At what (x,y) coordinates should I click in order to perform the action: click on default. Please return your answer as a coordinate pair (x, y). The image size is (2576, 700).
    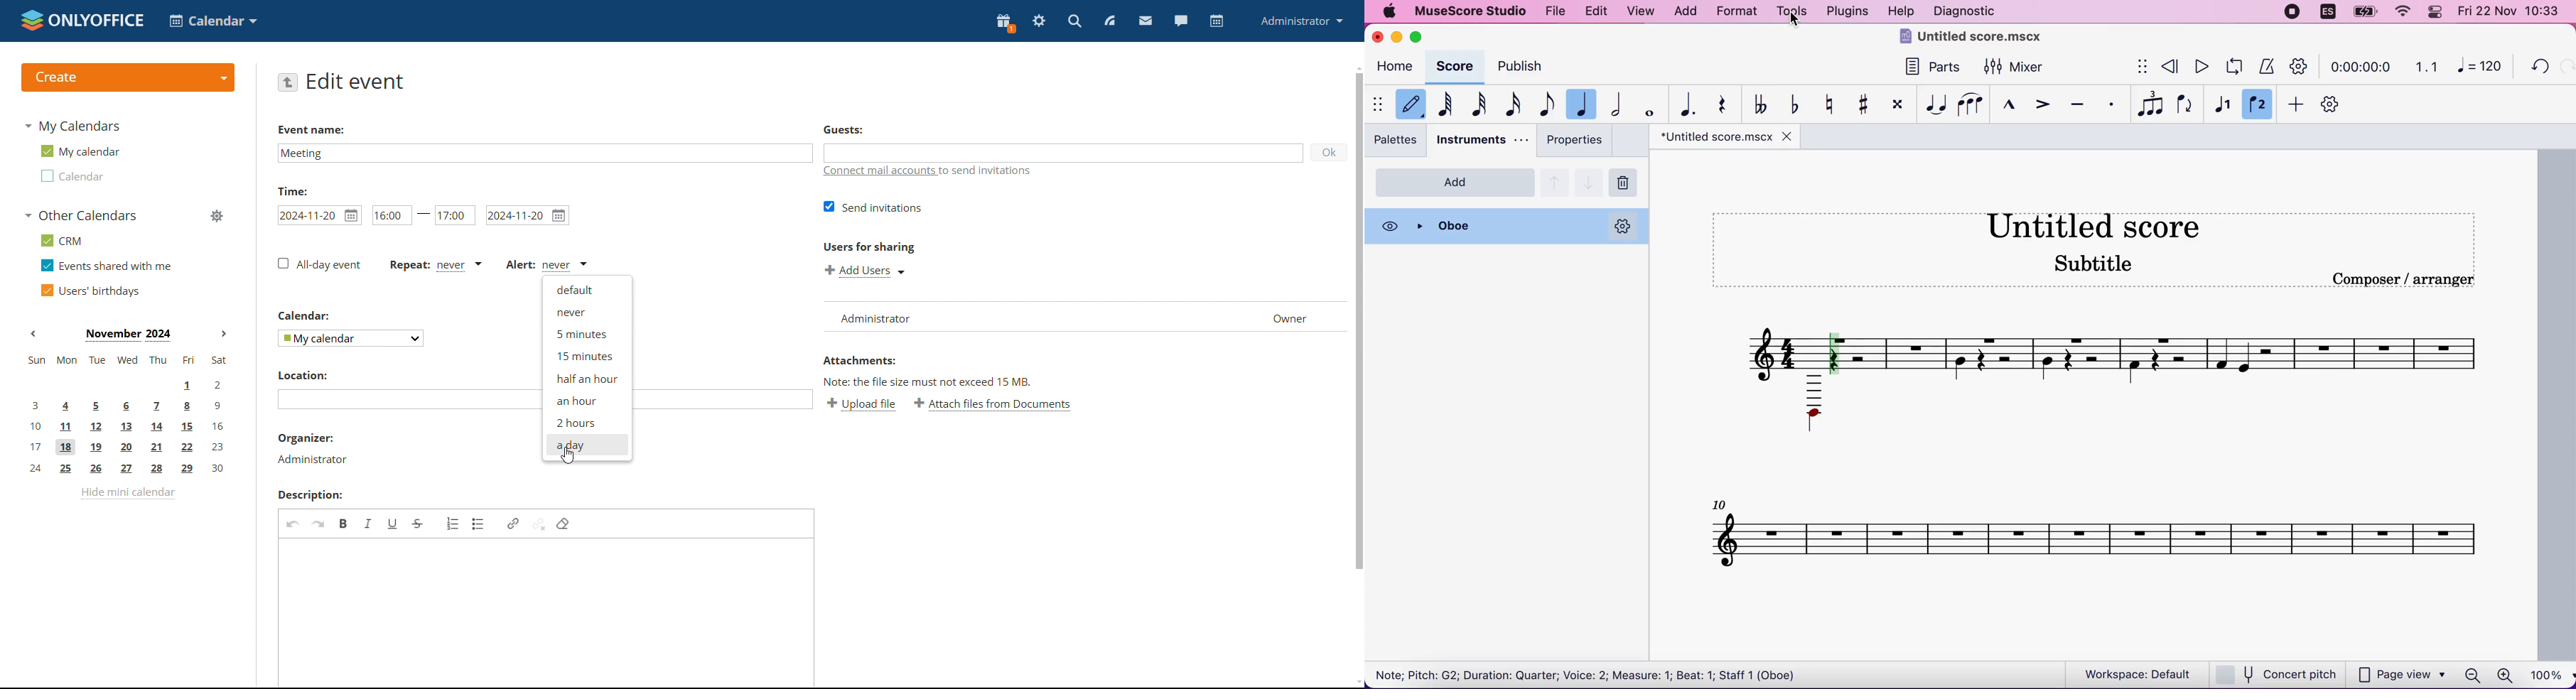
    Looking at the image, I should click on (1411, 103).